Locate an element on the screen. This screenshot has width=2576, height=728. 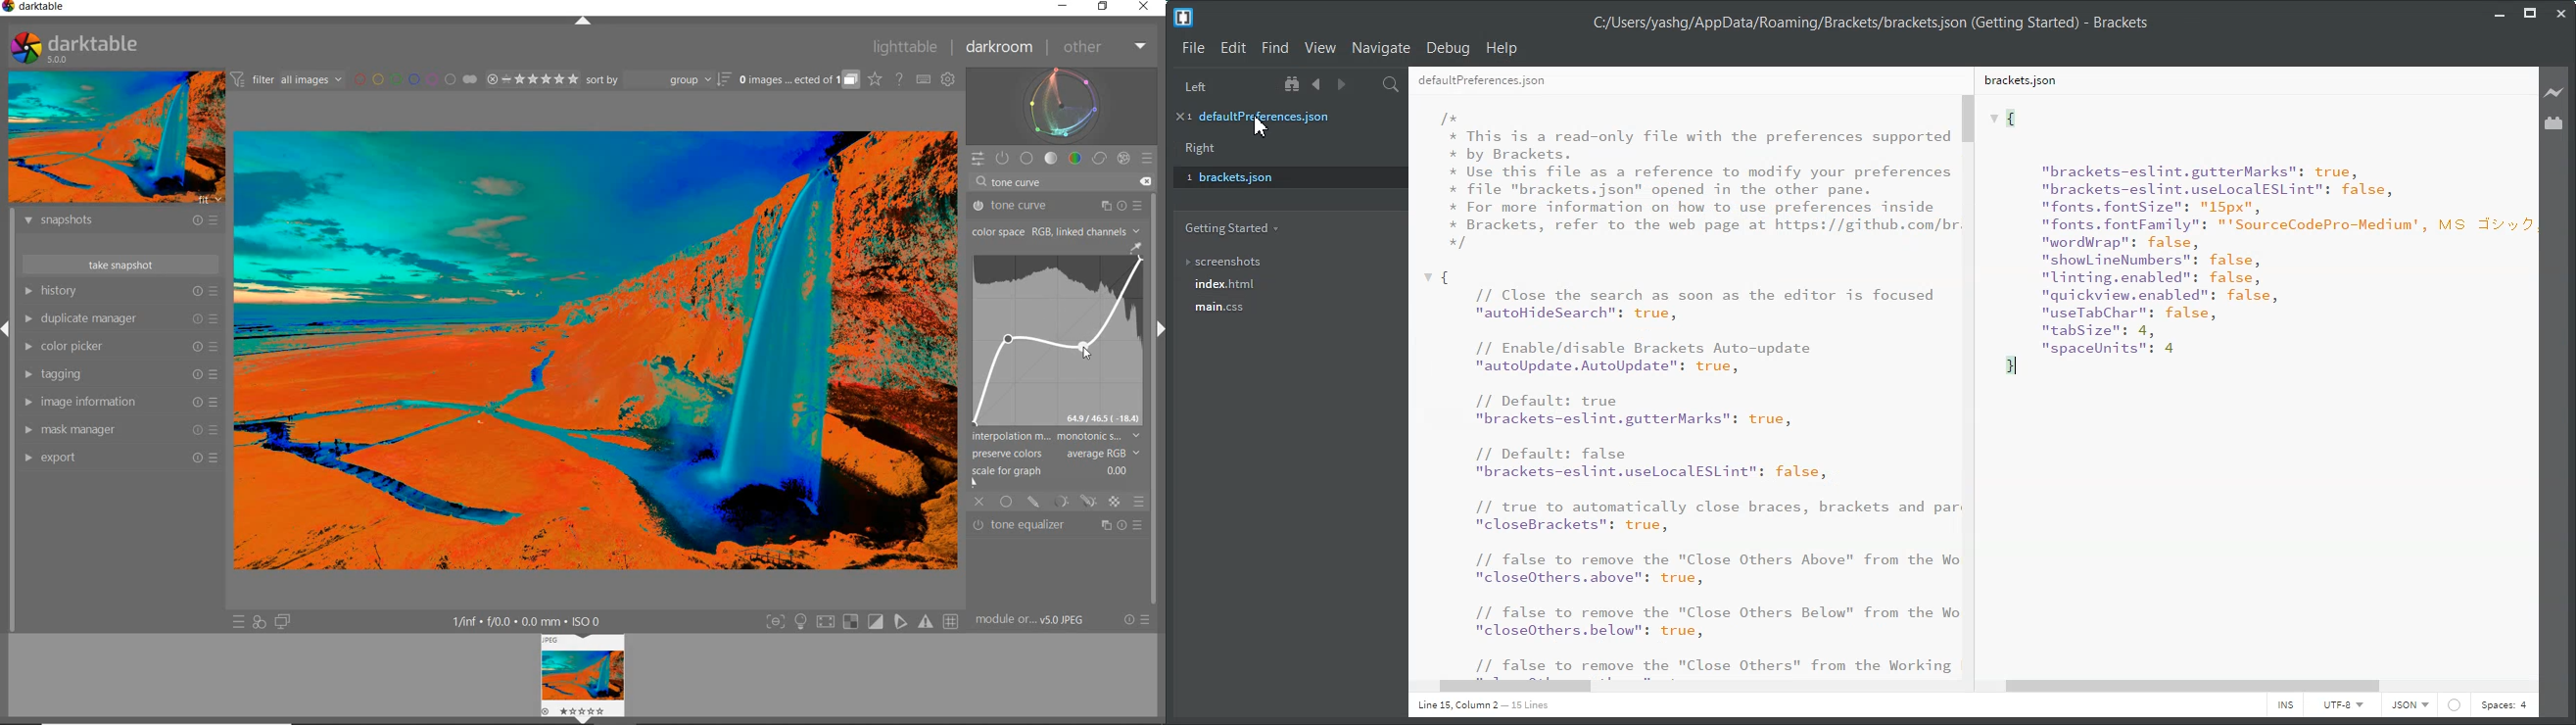
lighttable is located at coordinates (909, 47).